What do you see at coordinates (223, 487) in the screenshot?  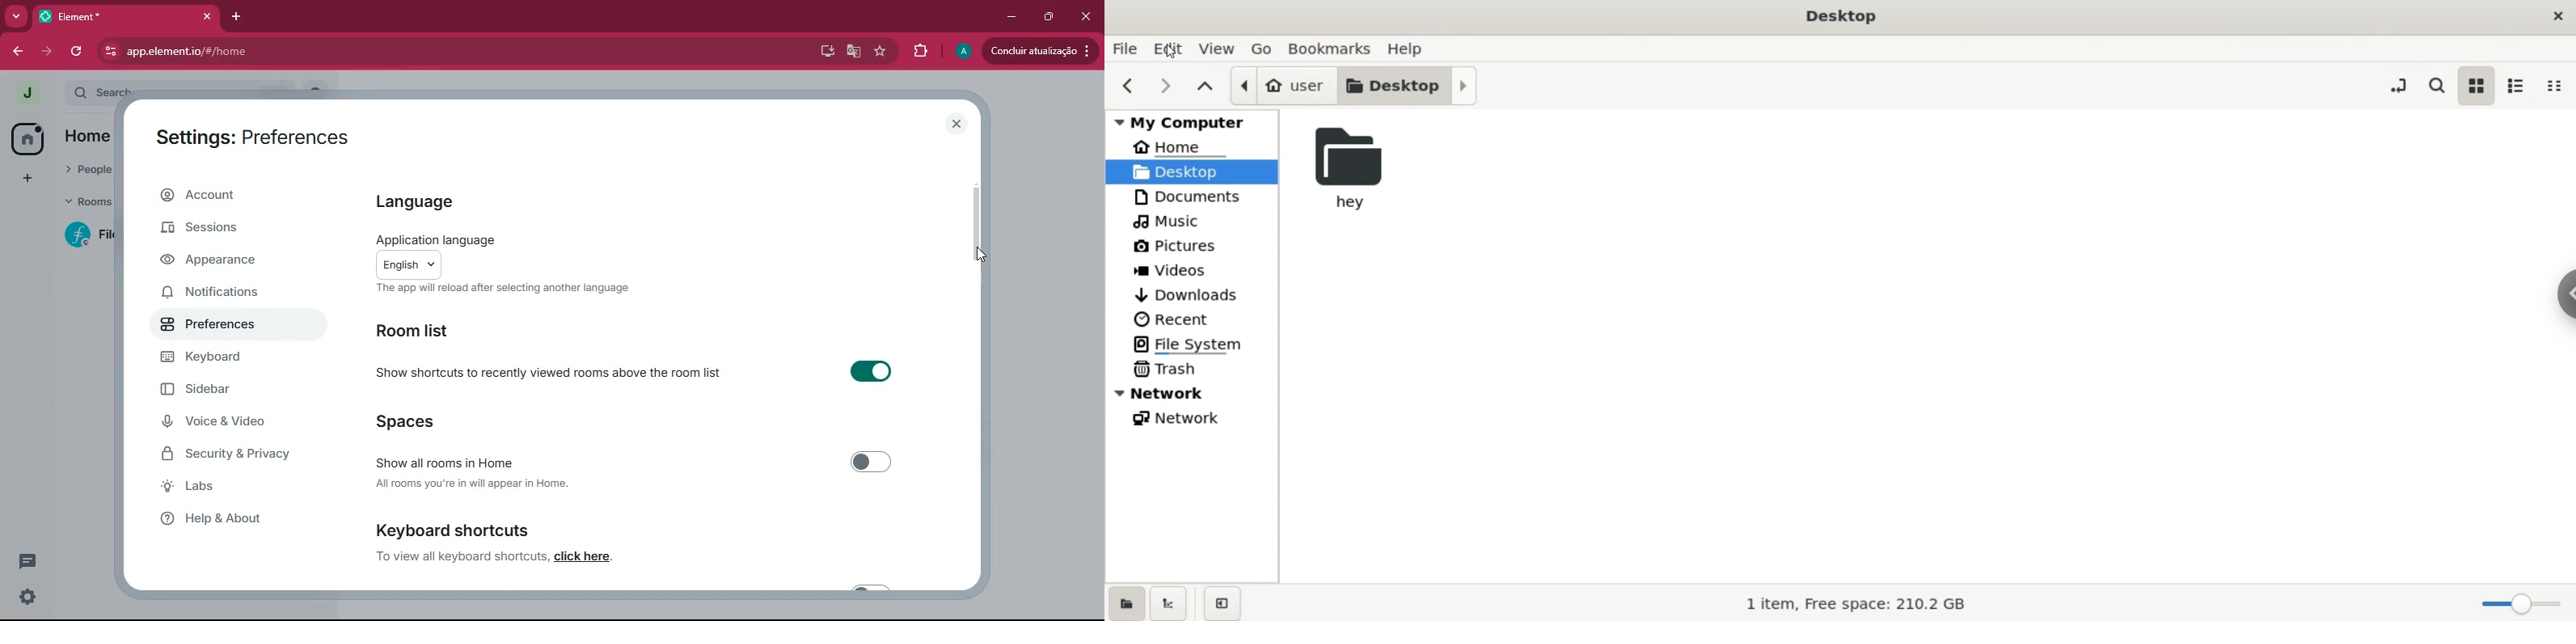 I see `labs` at bounding box center [223, 487].